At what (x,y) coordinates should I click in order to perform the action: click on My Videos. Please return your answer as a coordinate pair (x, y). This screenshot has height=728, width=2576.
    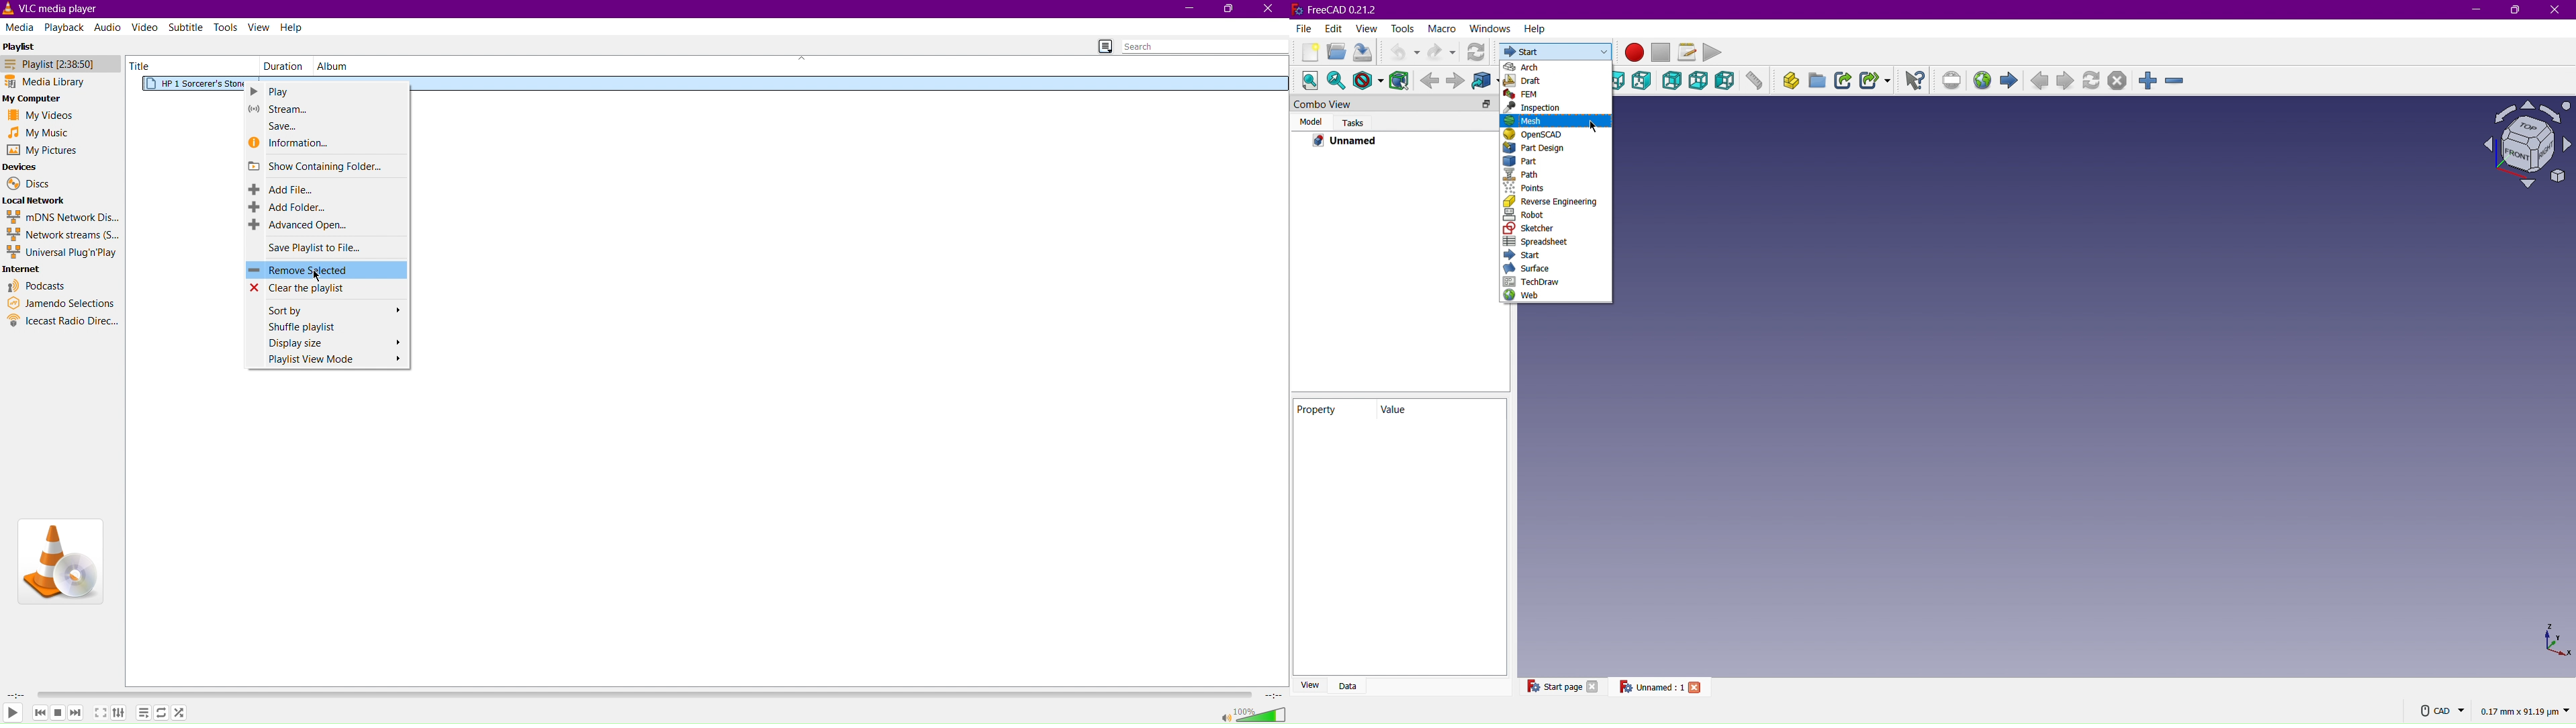
    Looking at the image, I should click on (40, 115).